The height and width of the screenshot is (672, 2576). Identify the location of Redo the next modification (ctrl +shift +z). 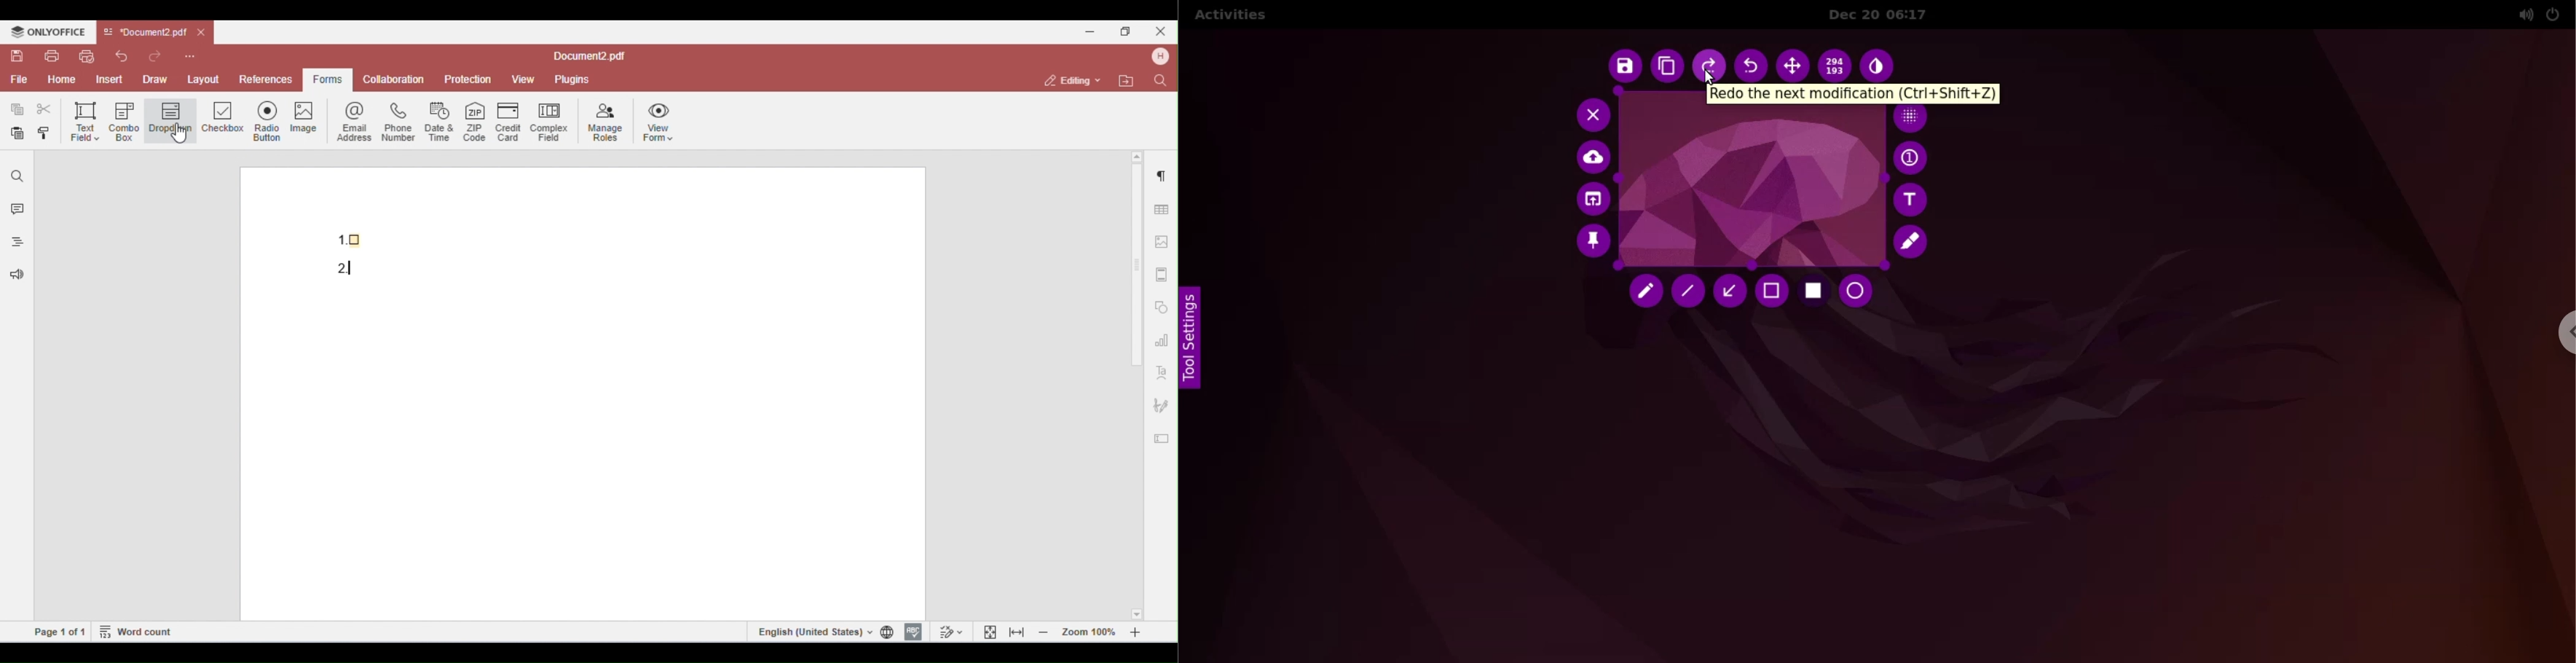
(1851, 95).